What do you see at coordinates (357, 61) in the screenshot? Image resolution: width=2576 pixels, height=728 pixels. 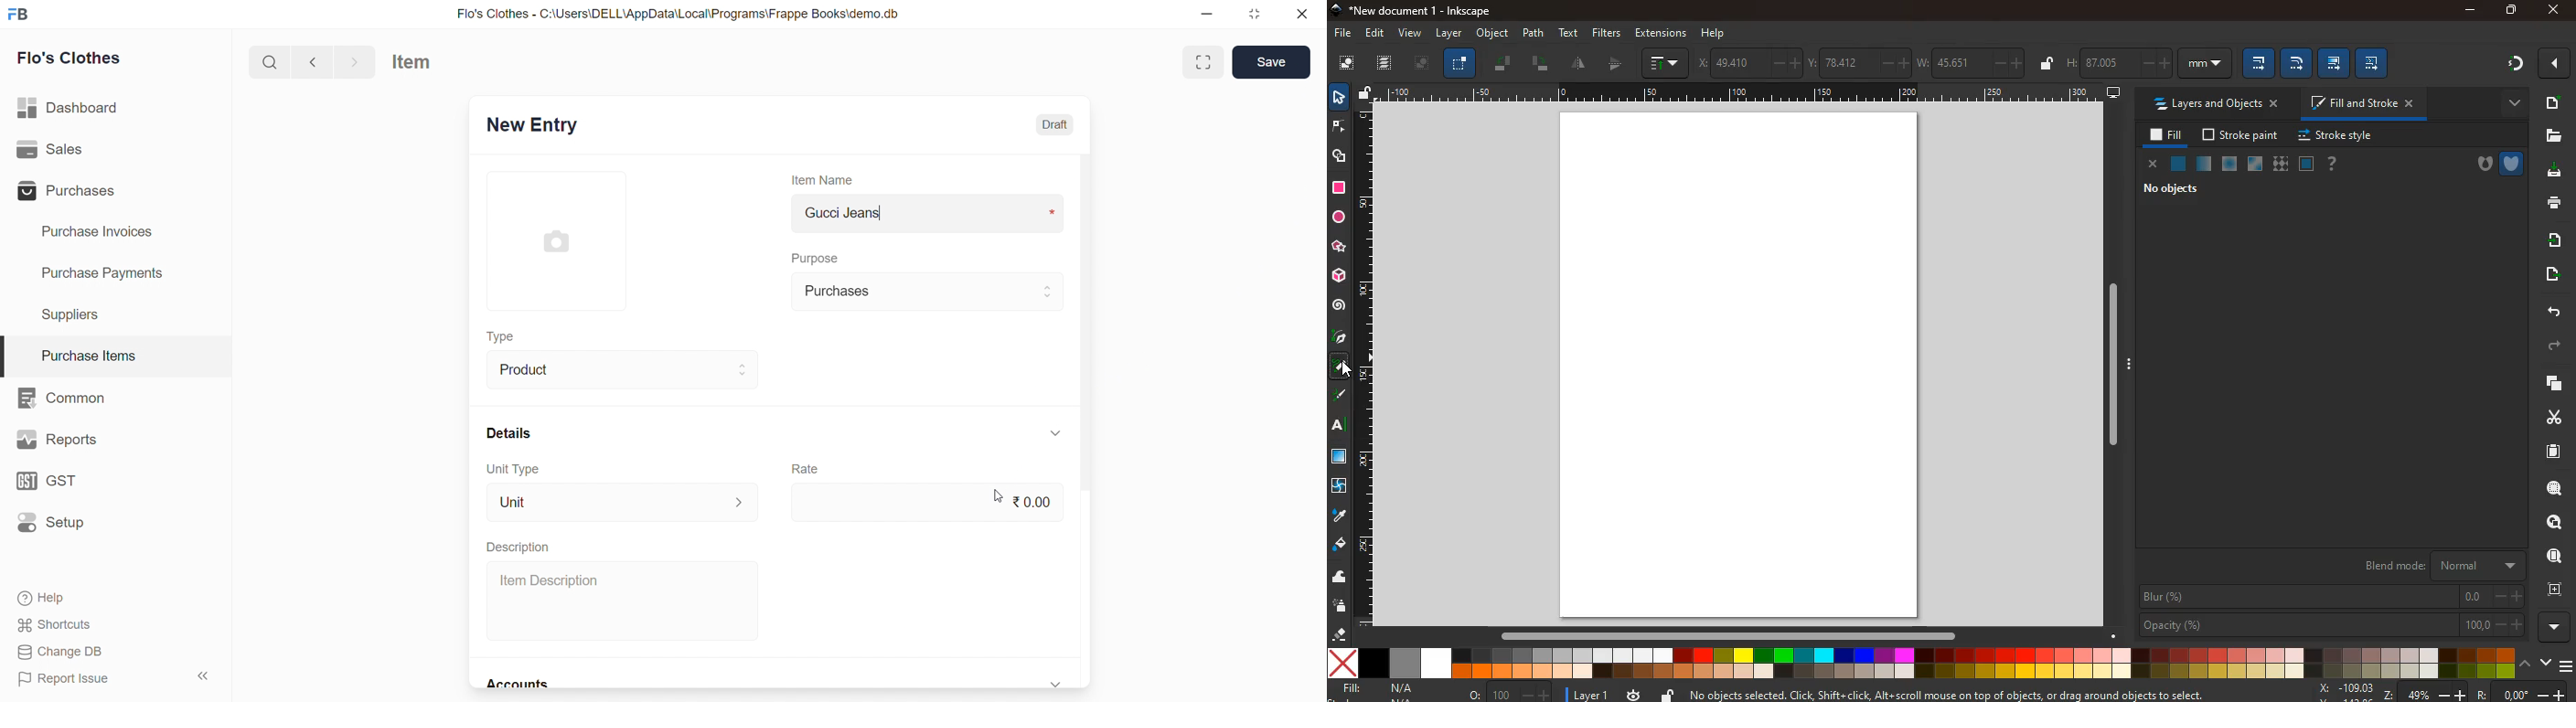 I see `navigate forward` at bounding box center [357, 61].